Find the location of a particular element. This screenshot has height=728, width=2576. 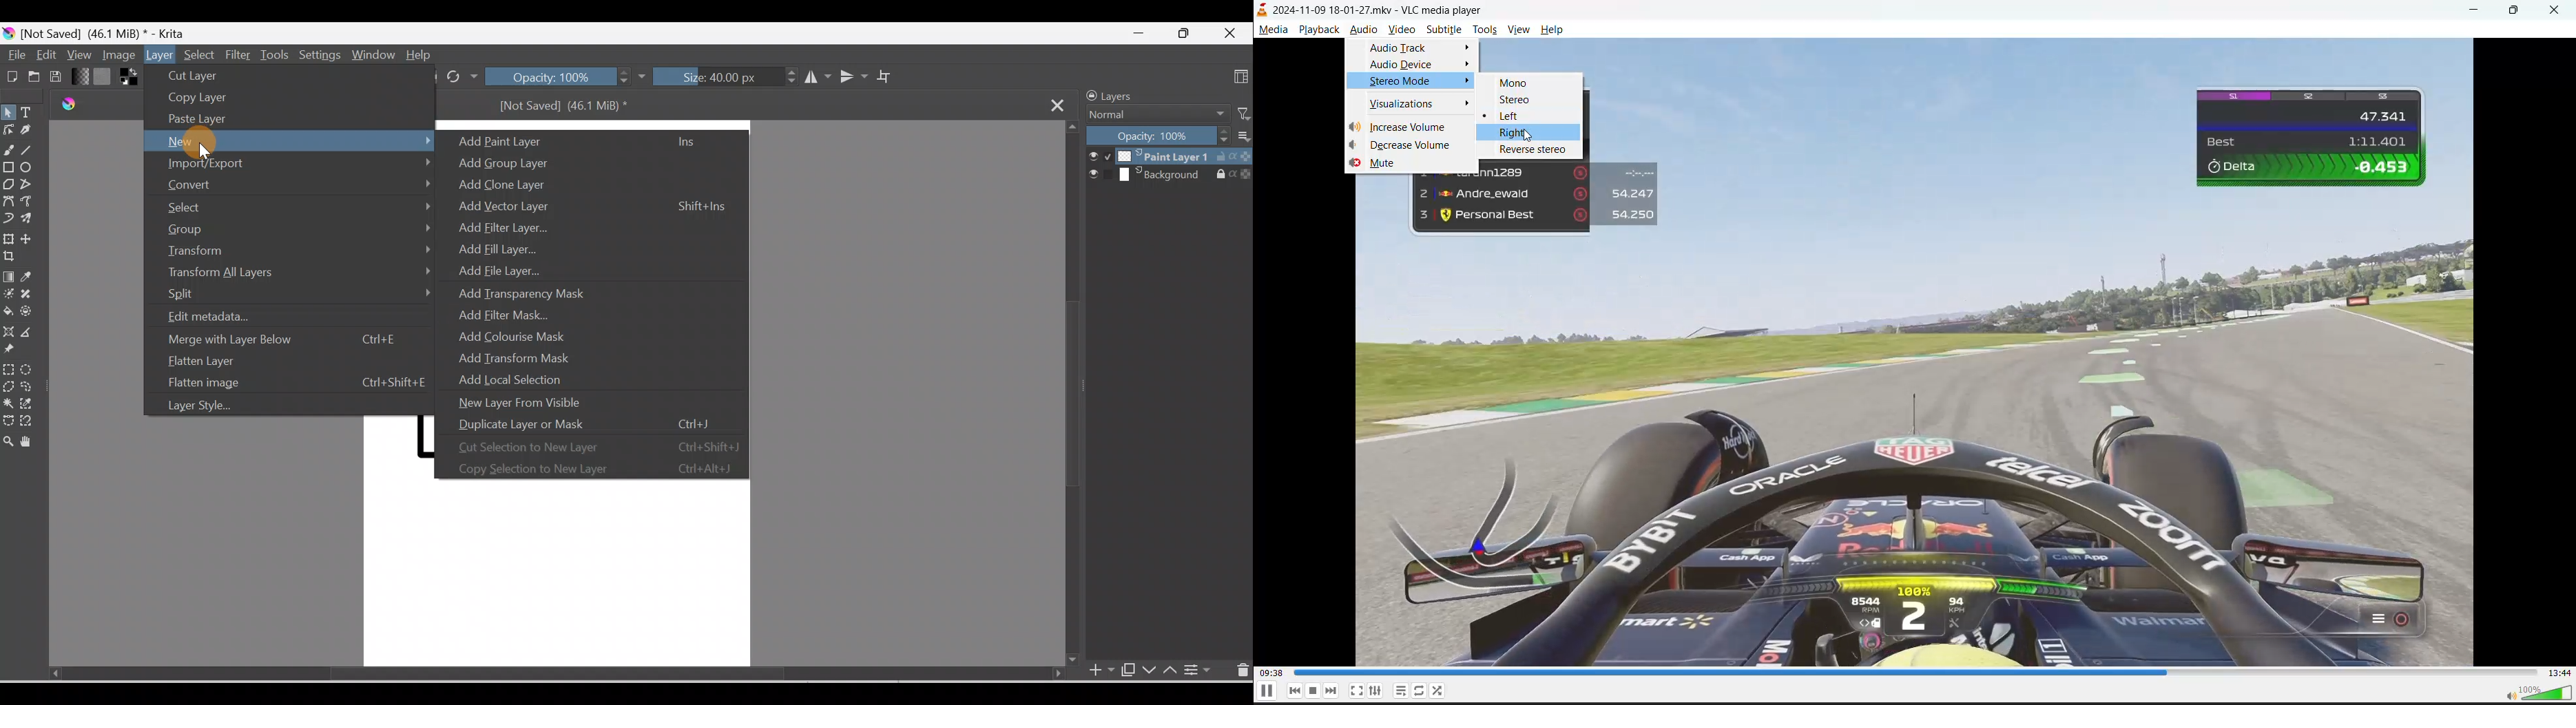

Sample a colour from the image/current layer is located at coordinates (36, 277).